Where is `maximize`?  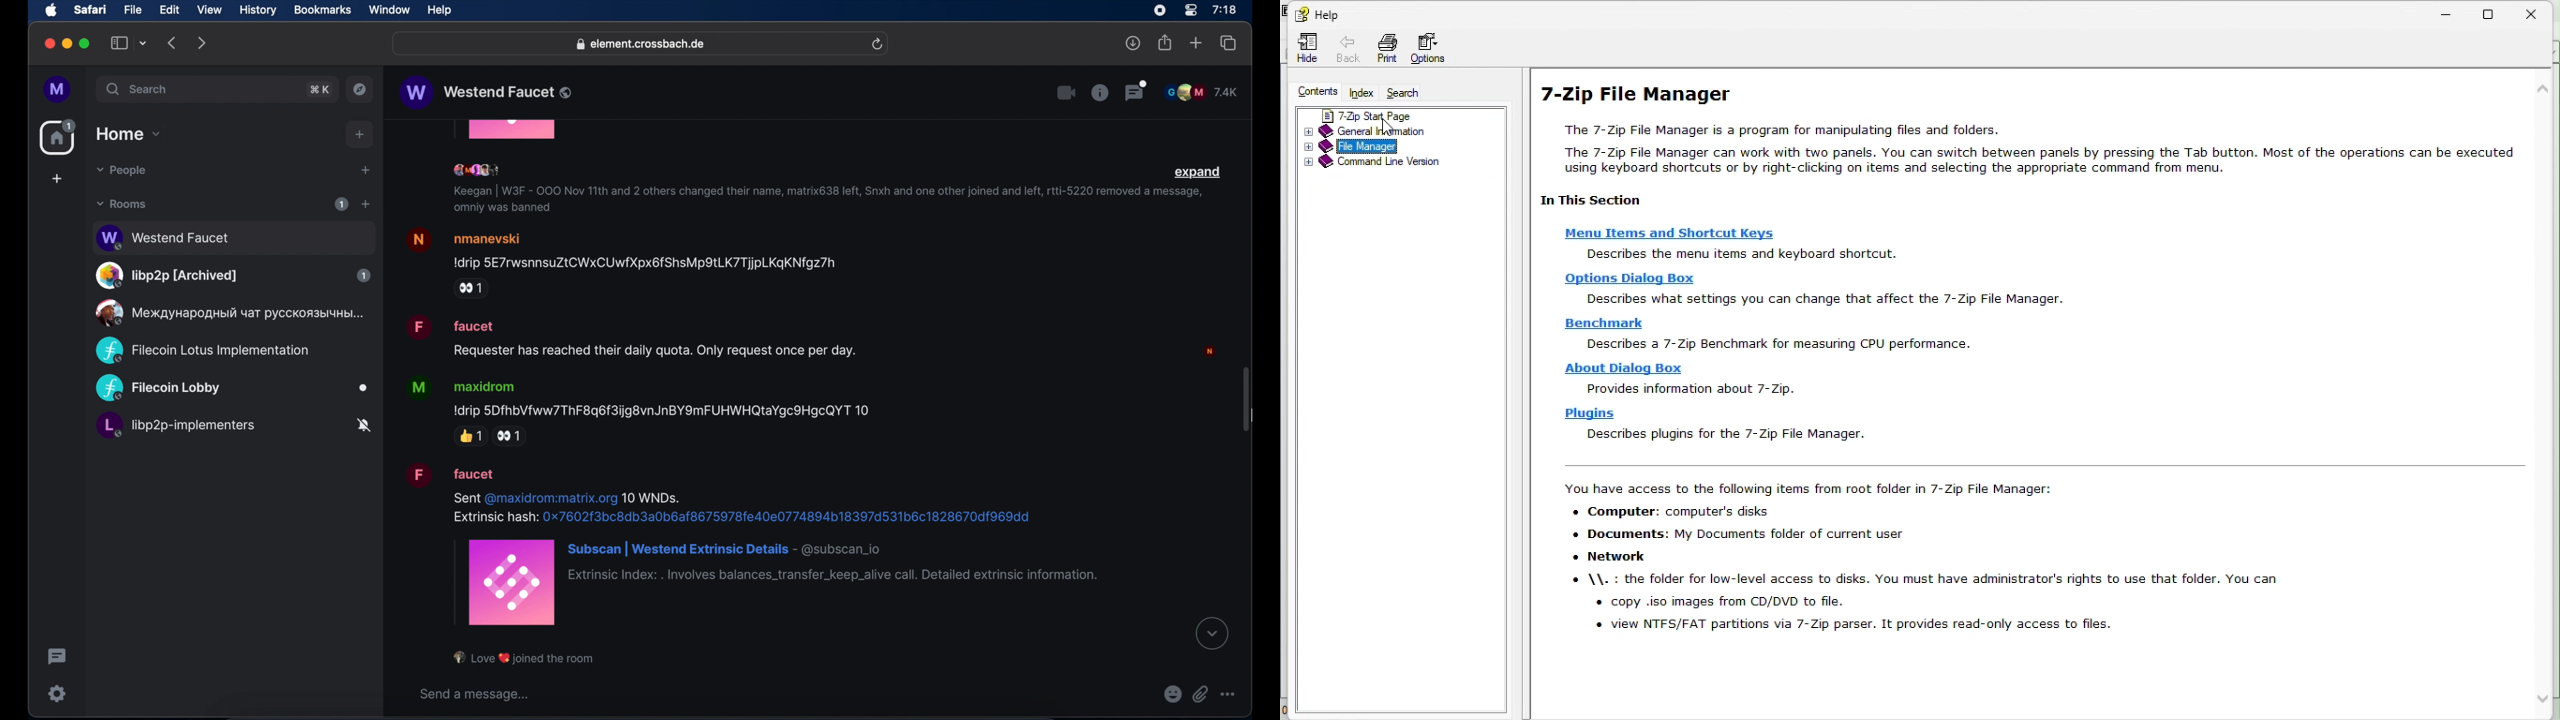 maximize is located at coordinates (86, 43).